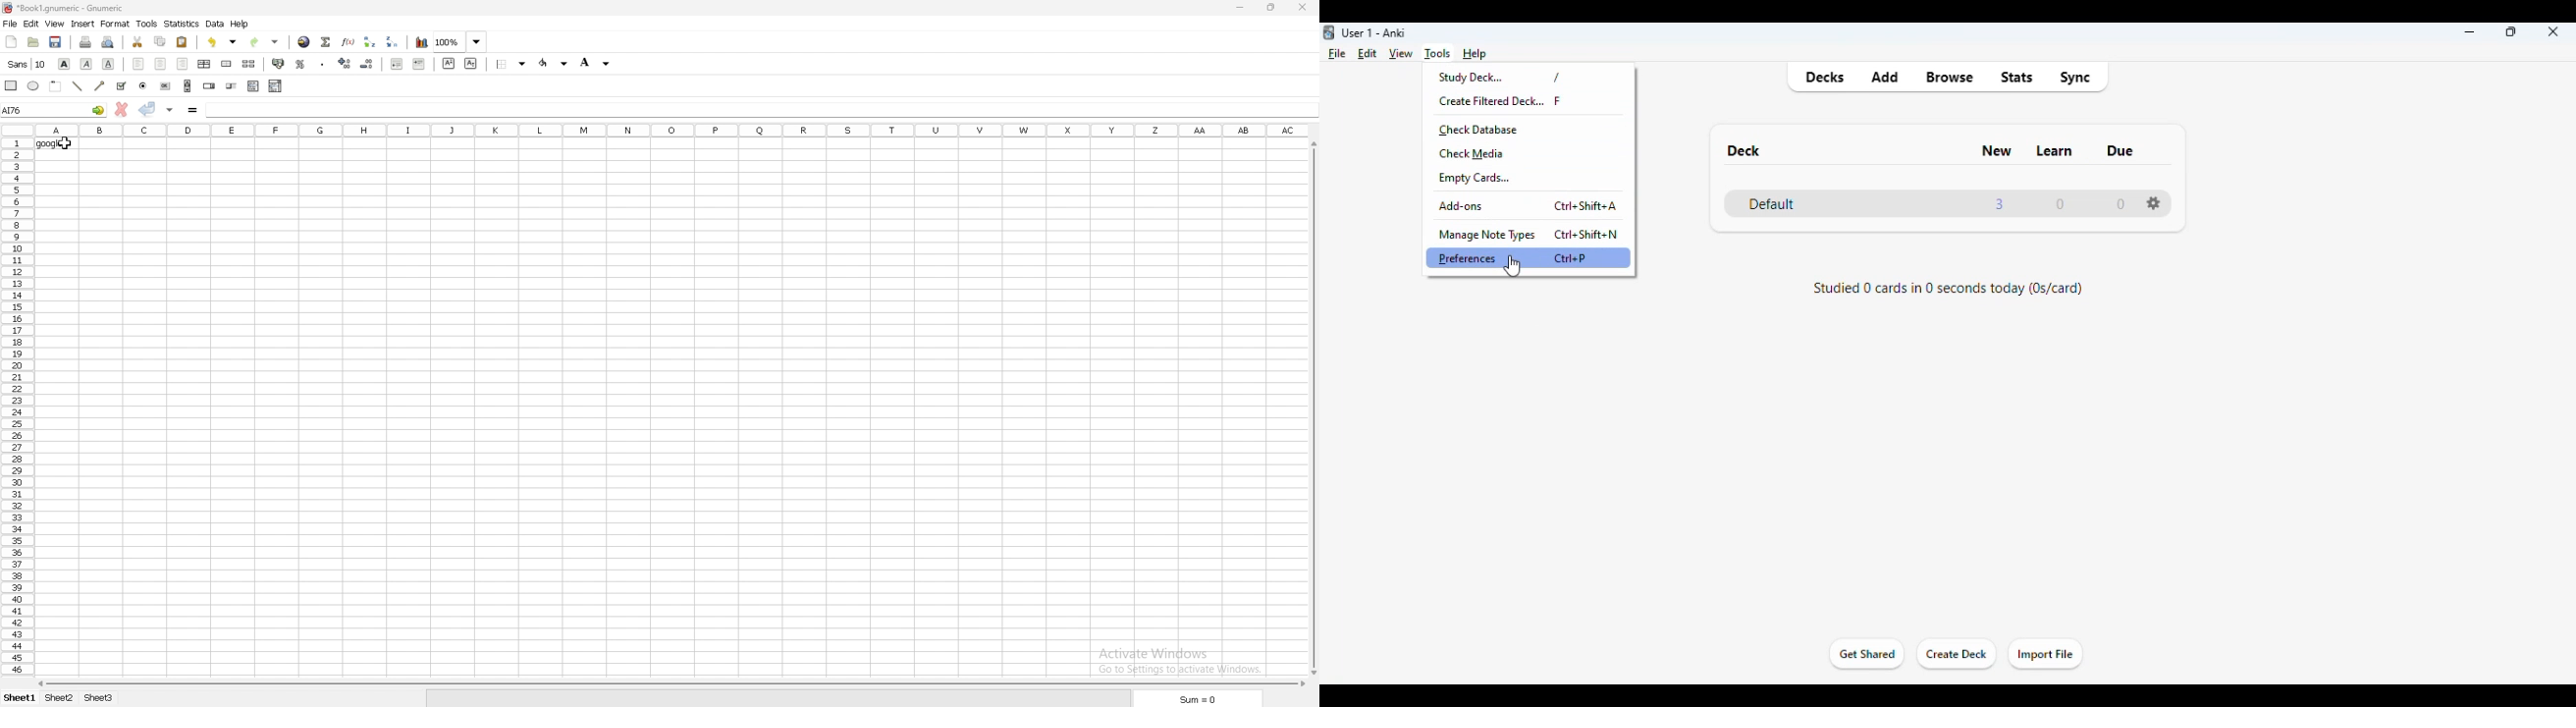  I want to click on superscript, so click(450, 63).